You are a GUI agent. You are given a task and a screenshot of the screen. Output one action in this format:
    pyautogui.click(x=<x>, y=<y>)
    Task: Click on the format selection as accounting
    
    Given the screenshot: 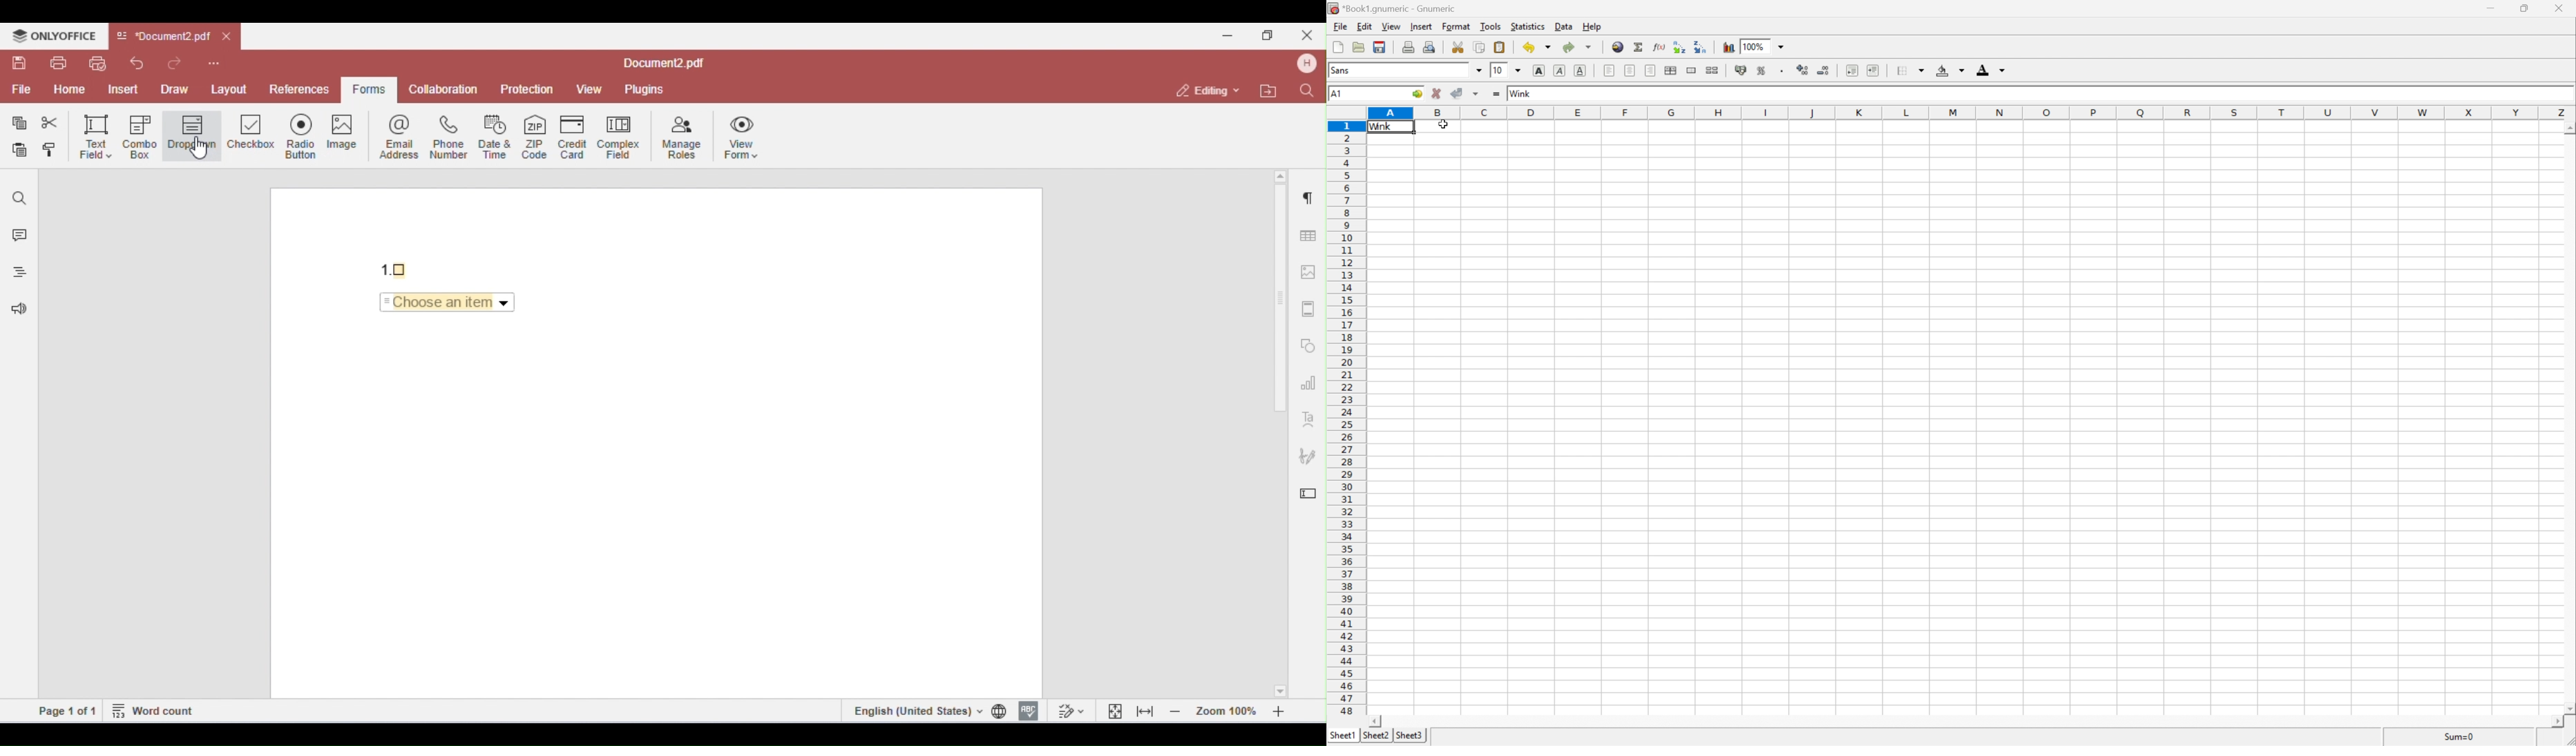 What is the action you would take?
    pyautogui.click(x=1740, y=69)
    